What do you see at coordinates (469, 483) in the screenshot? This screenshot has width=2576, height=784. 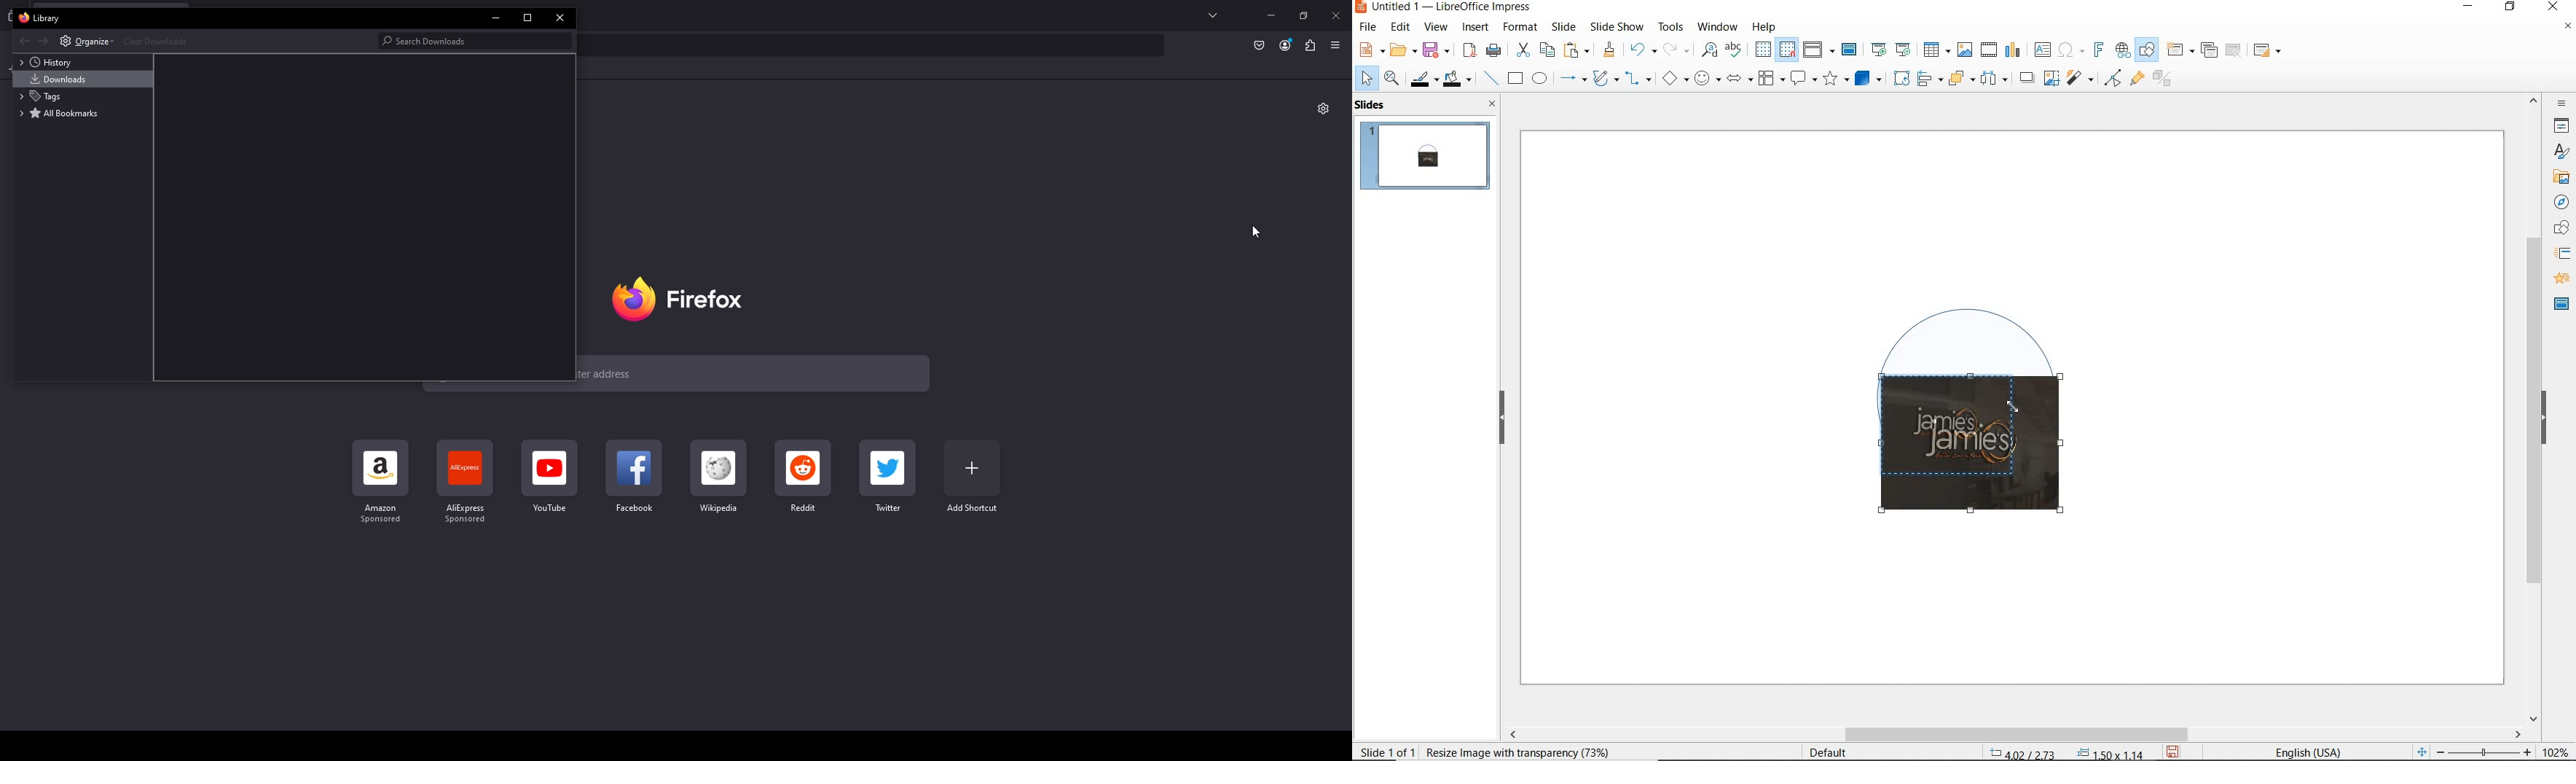 I see `Ali express` at bounding box center [469, 483].